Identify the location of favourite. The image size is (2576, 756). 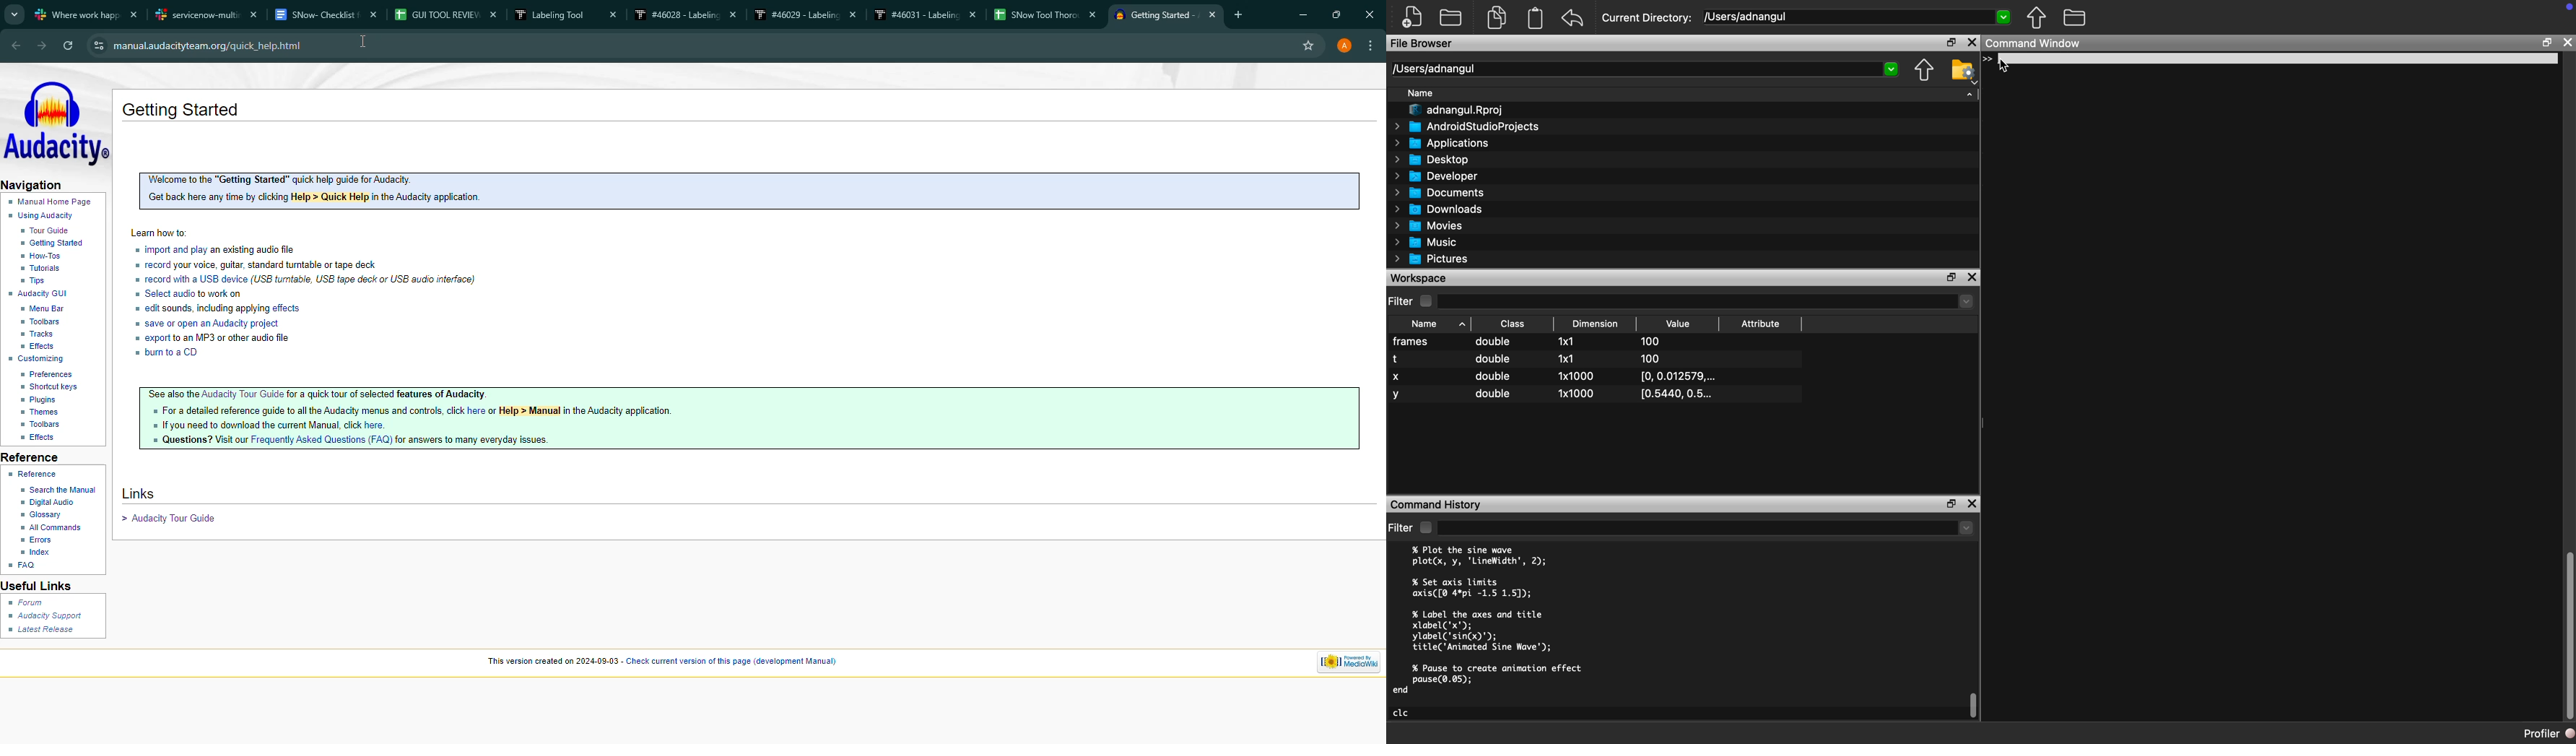
(1305, 46).